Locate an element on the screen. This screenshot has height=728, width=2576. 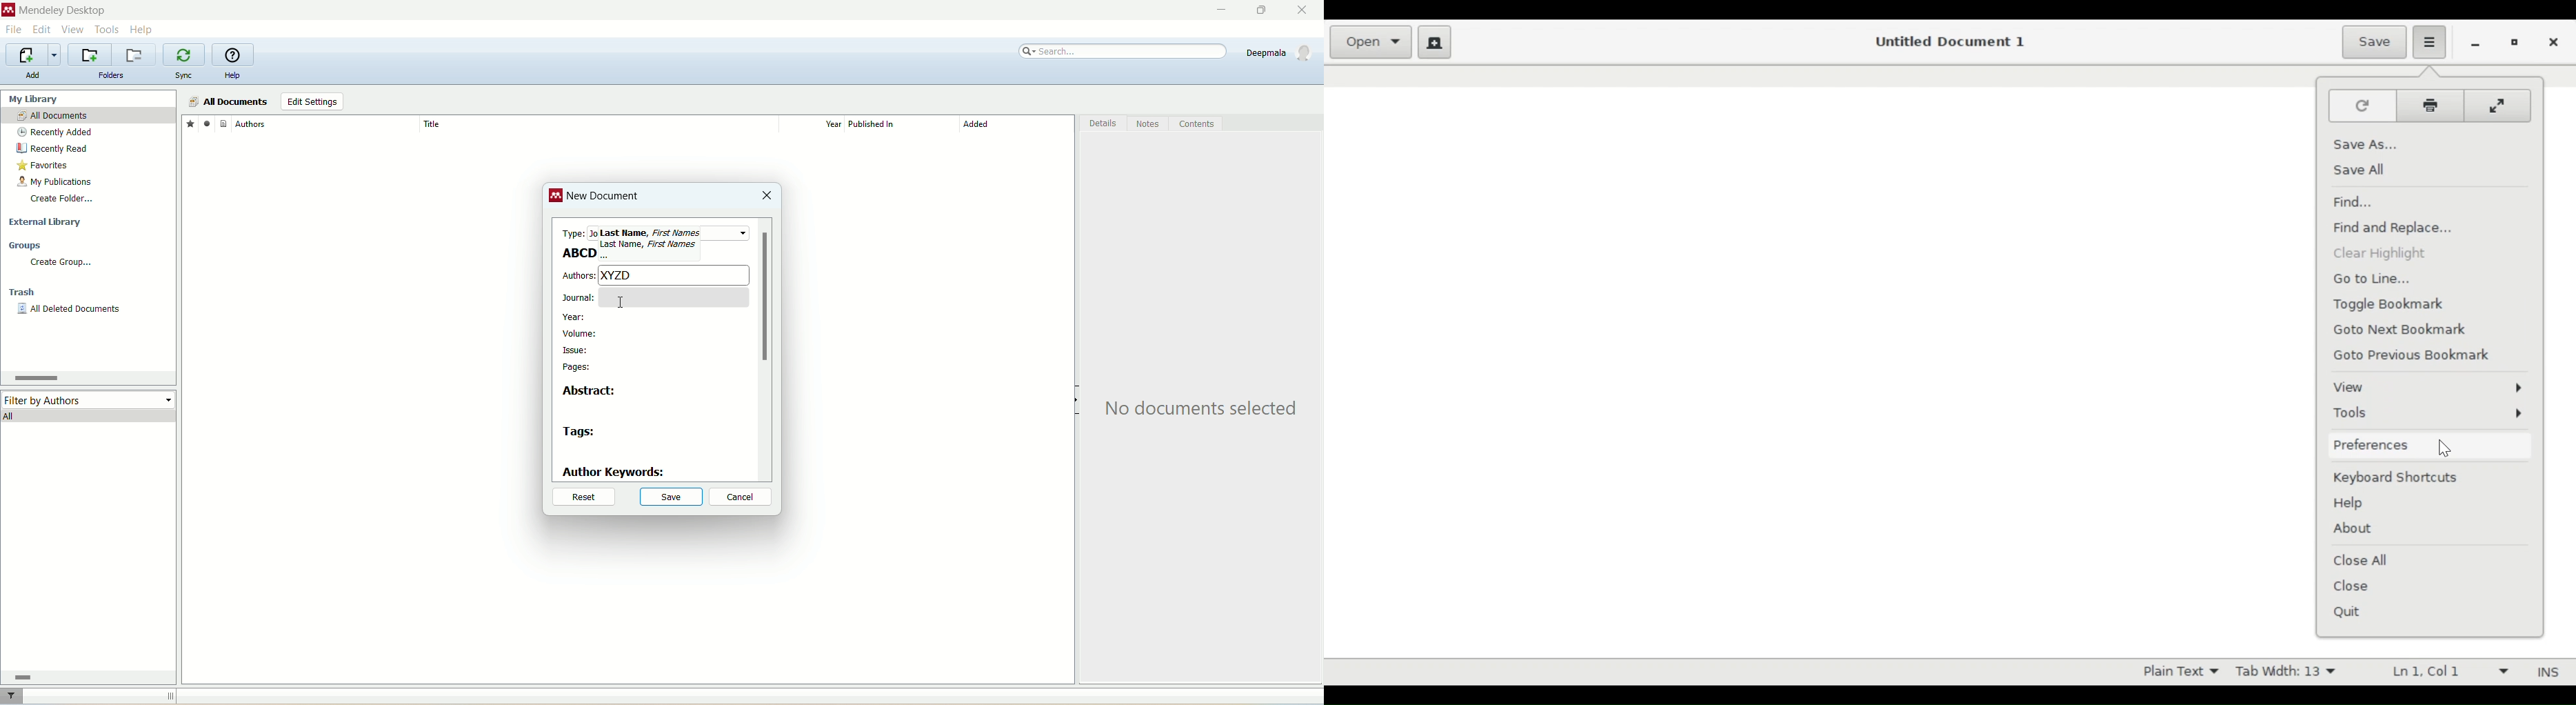
Application menu is located at coordinates (2432, 40).